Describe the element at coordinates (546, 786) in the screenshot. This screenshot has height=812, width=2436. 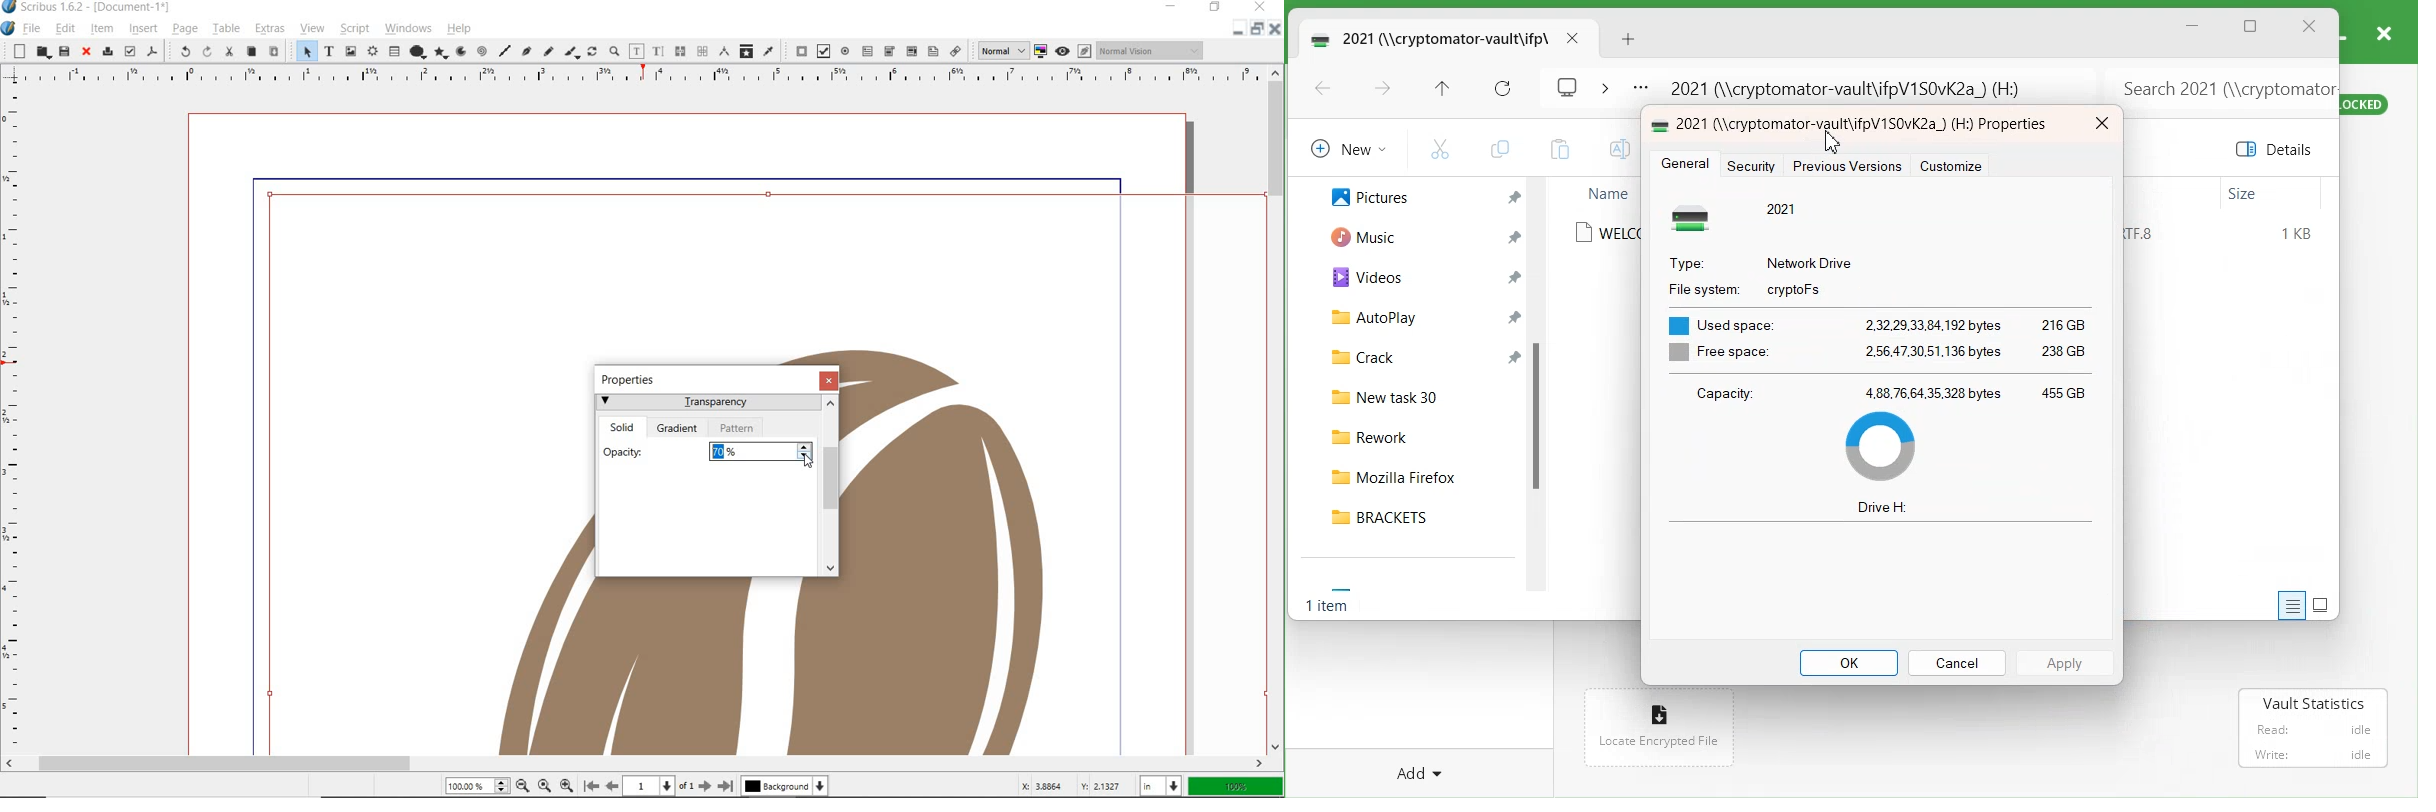
I see `Zoom to 100%` at that location.